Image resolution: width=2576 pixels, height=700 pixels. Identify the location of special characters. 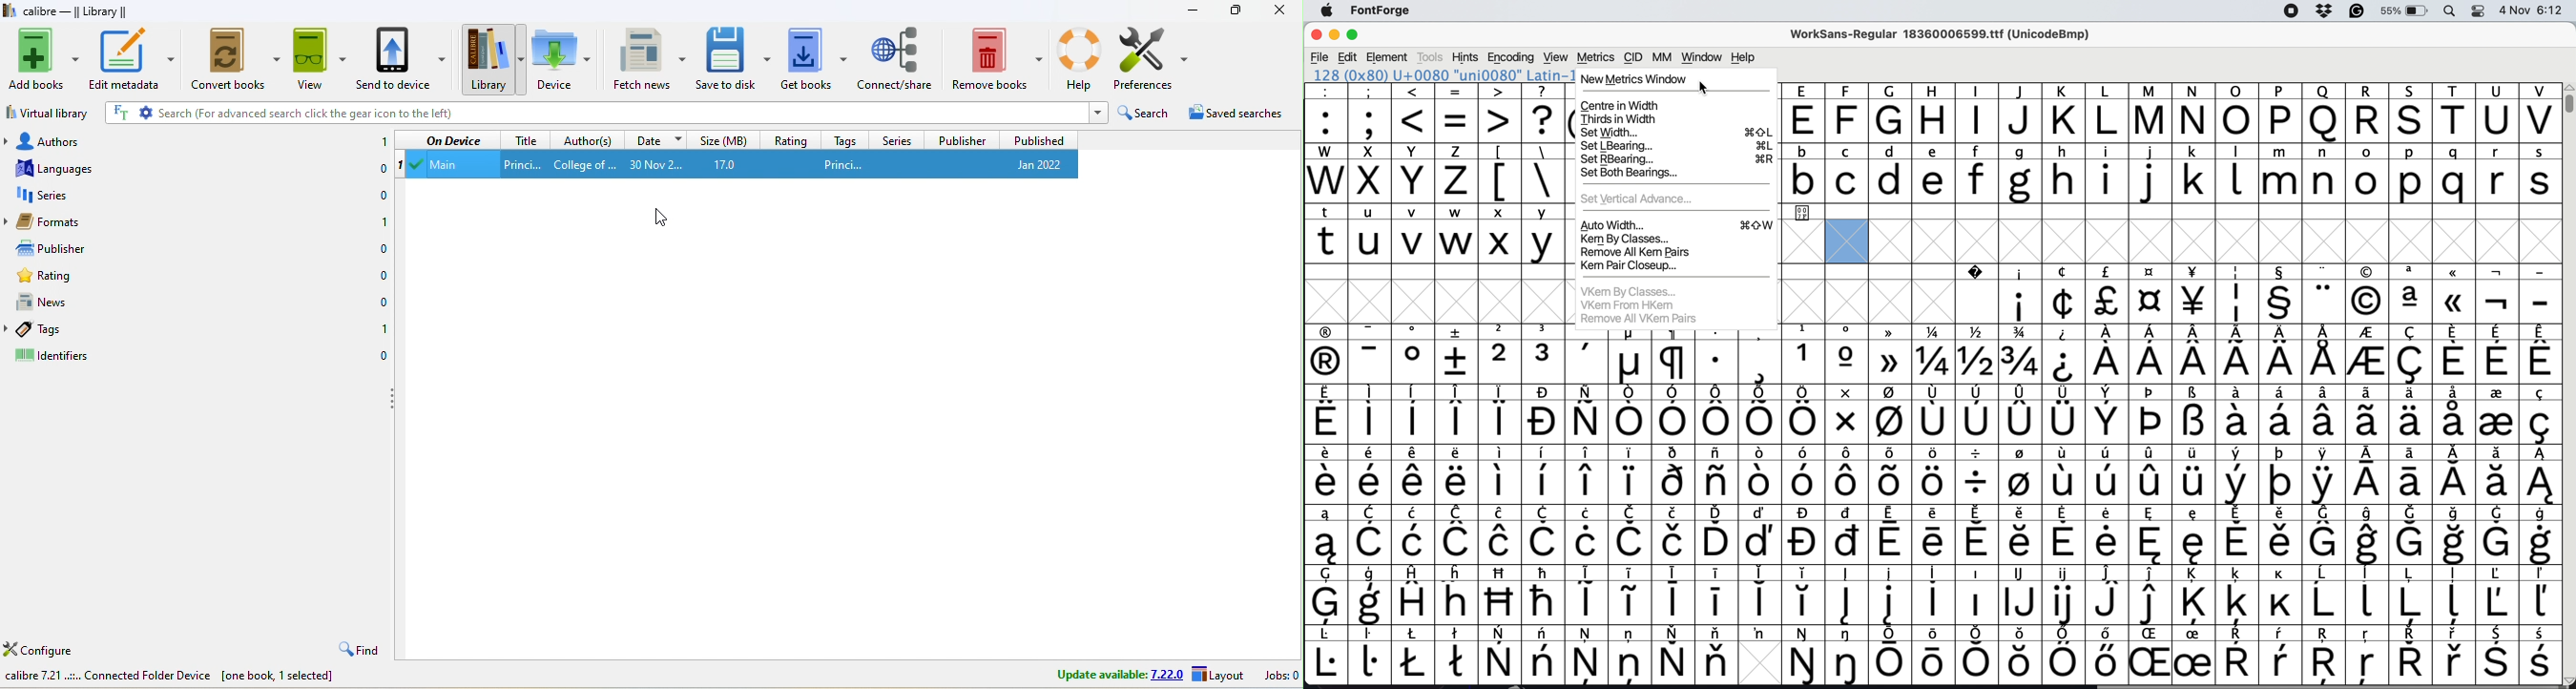
(1932, 362).